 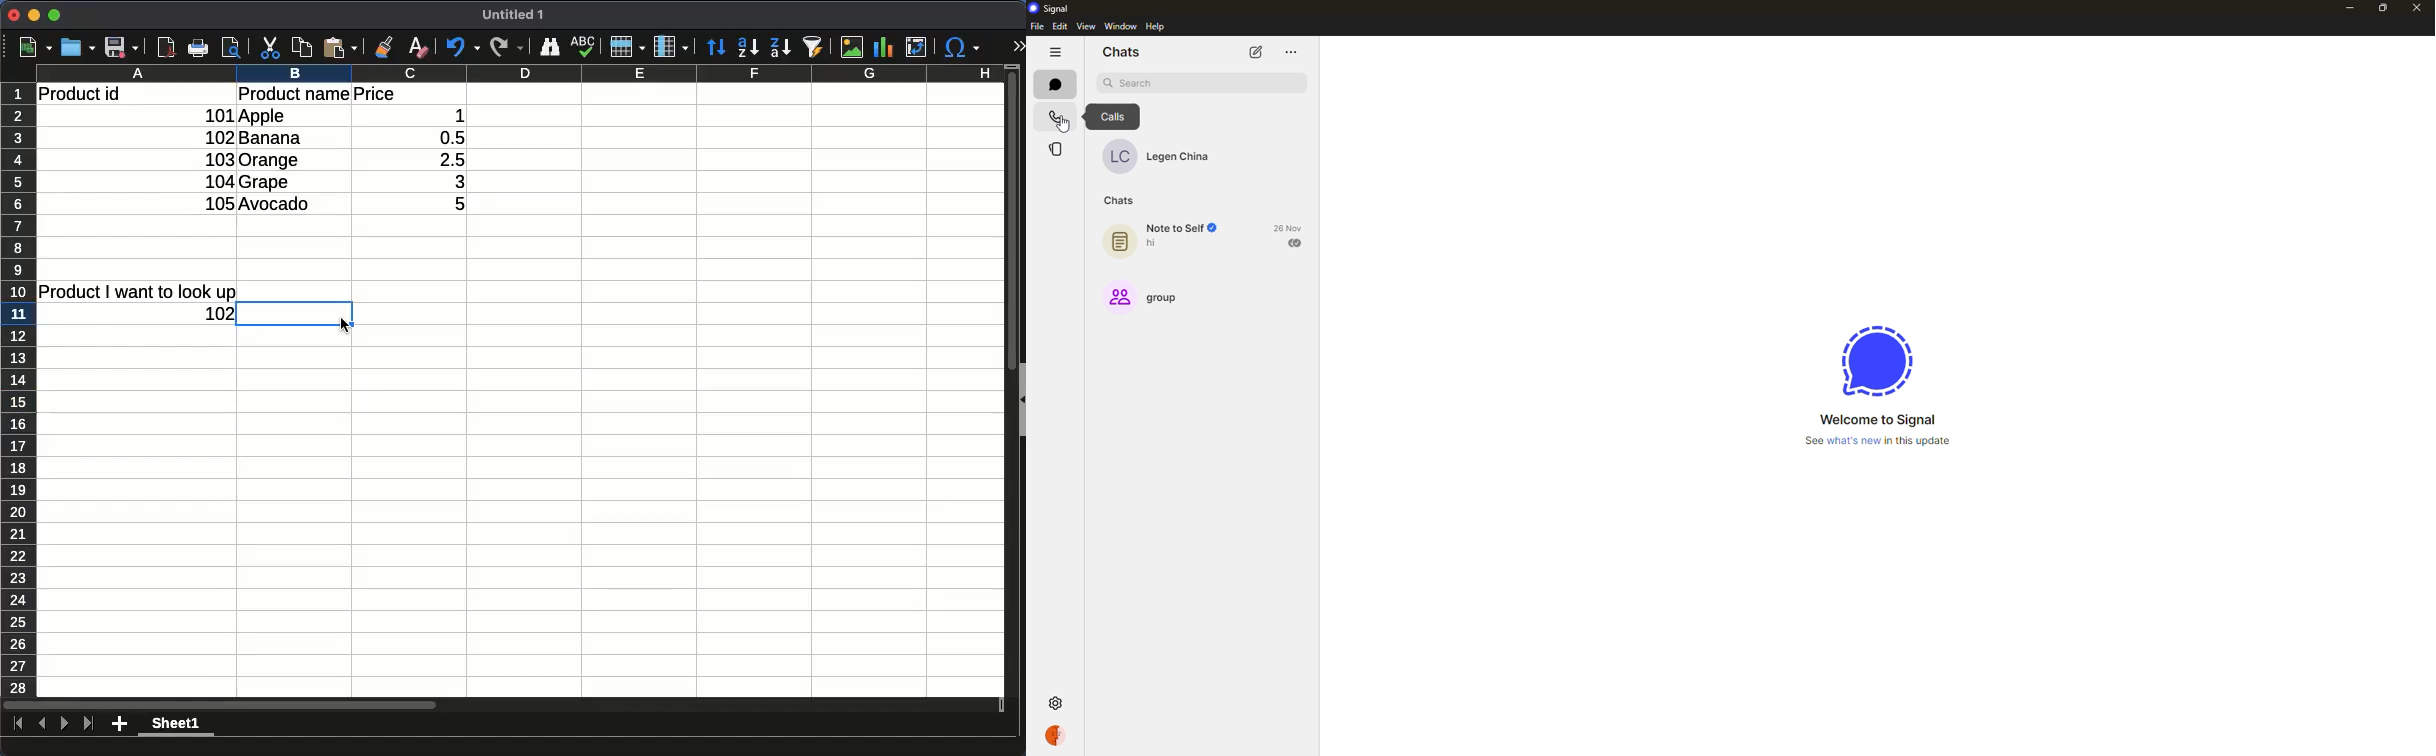 What do you see at coordinates (1880, 421) in the screenshot?
I see `welcome to signal` at bounding box center [1880, 421].